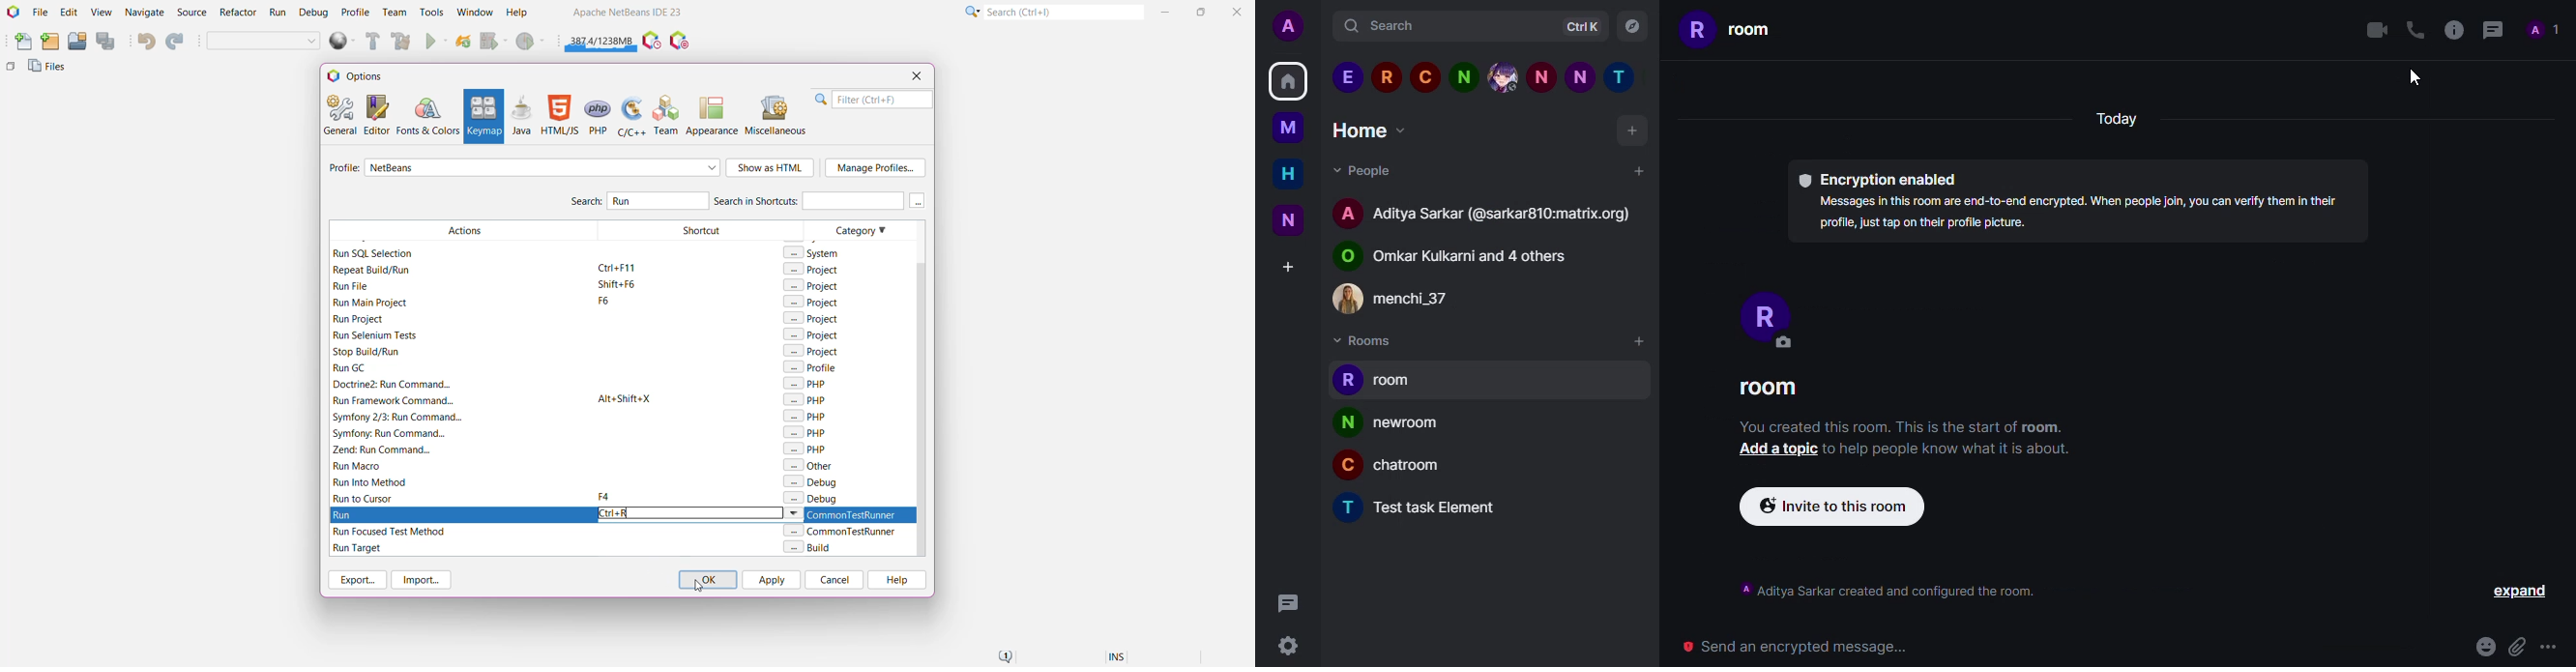 Image resolution: width=2576 pixels, height=672 pixels. Describe the element at coordinates (1288, 173) in the screenshot. I see `home` at that location.